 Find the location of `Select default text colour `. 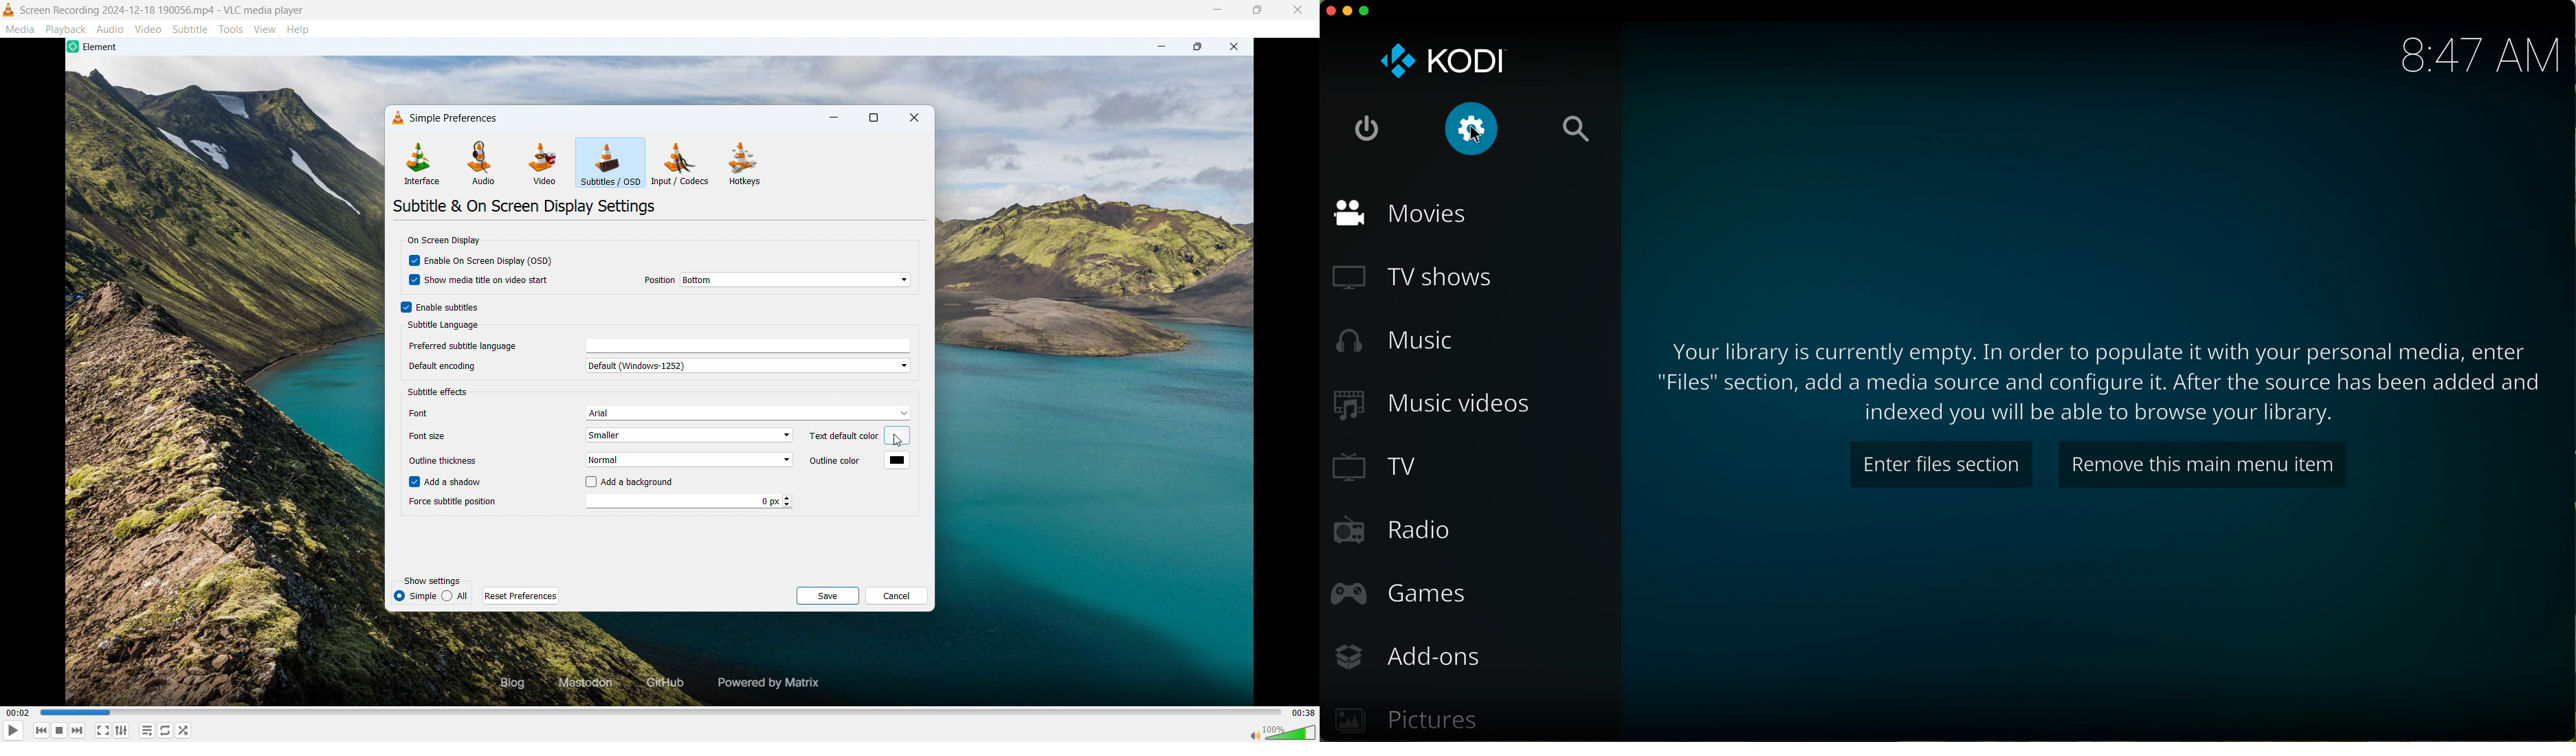

Select default text colour  is located at coordinates (896, 436).